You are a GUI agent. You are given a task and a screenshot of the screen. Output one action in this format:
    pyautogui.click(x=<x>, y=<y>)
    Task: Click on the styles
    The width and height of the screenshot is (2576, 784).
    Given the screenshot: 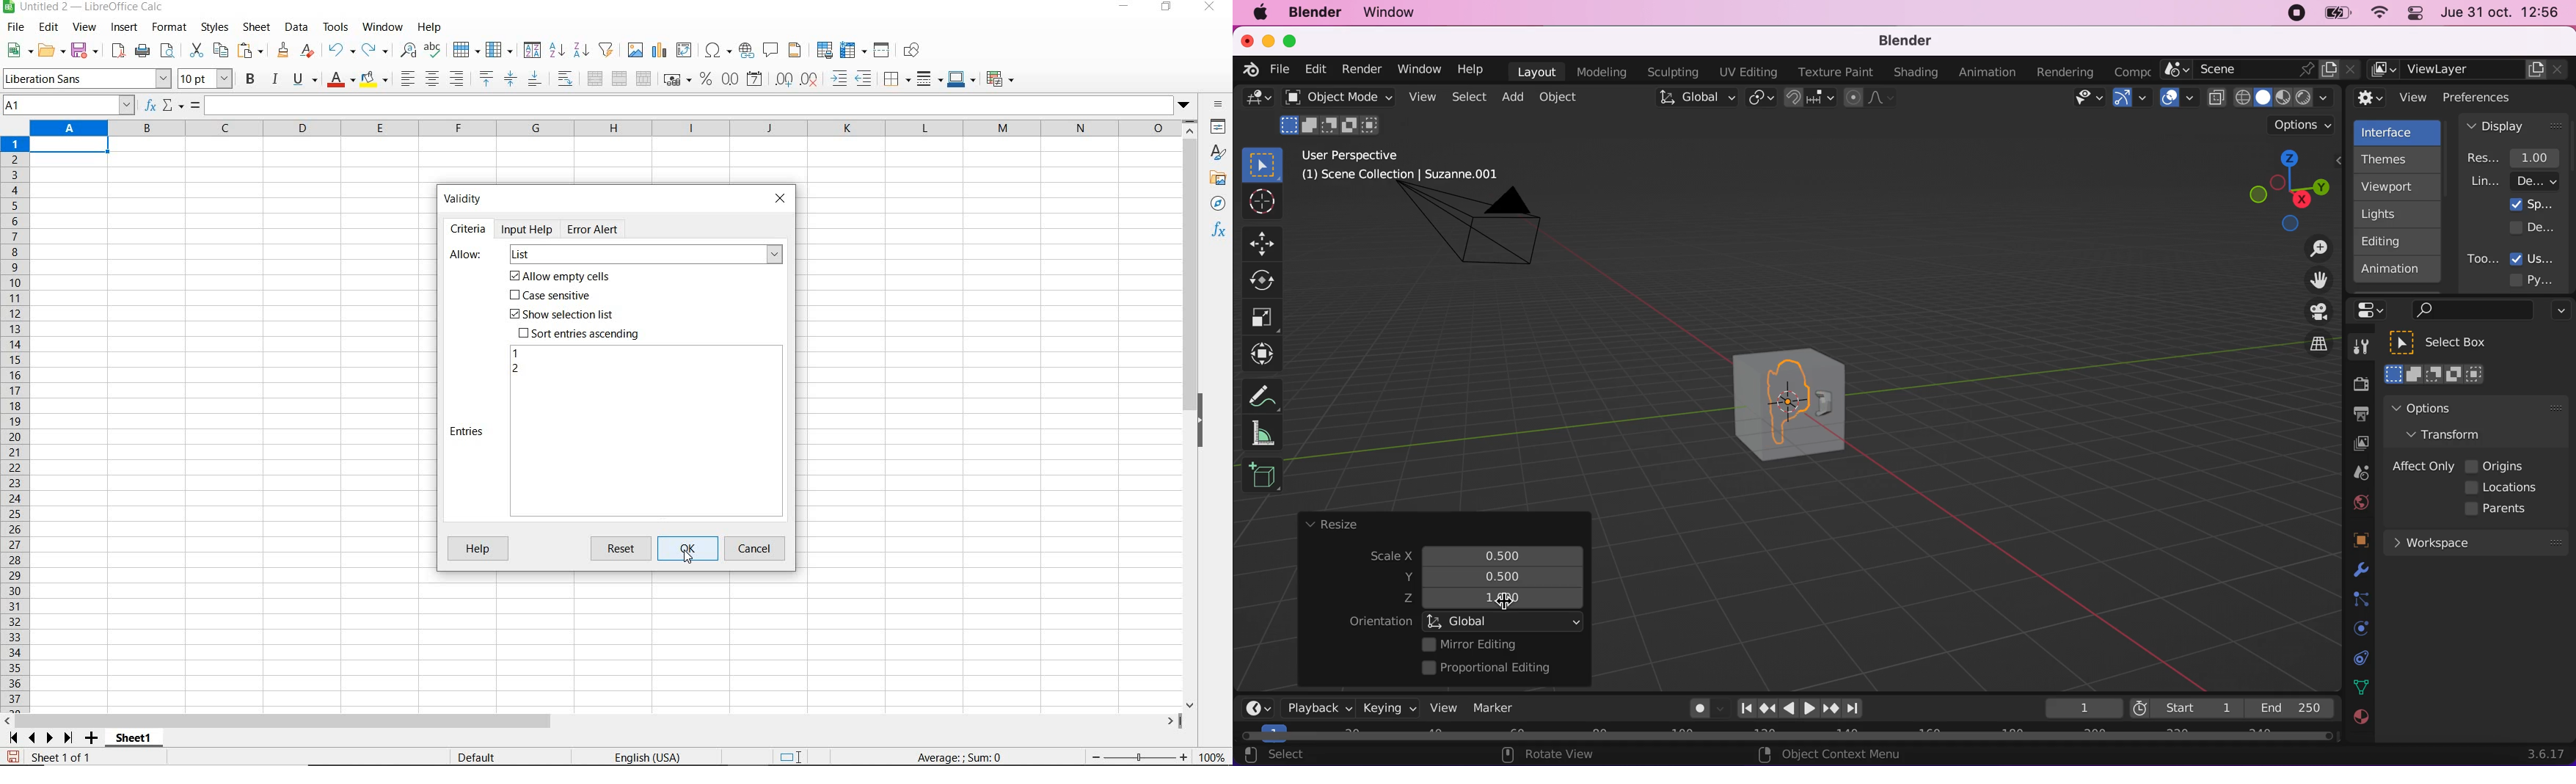 What is the action you would take?
    pyautogui.click(x=214, y=28)
    